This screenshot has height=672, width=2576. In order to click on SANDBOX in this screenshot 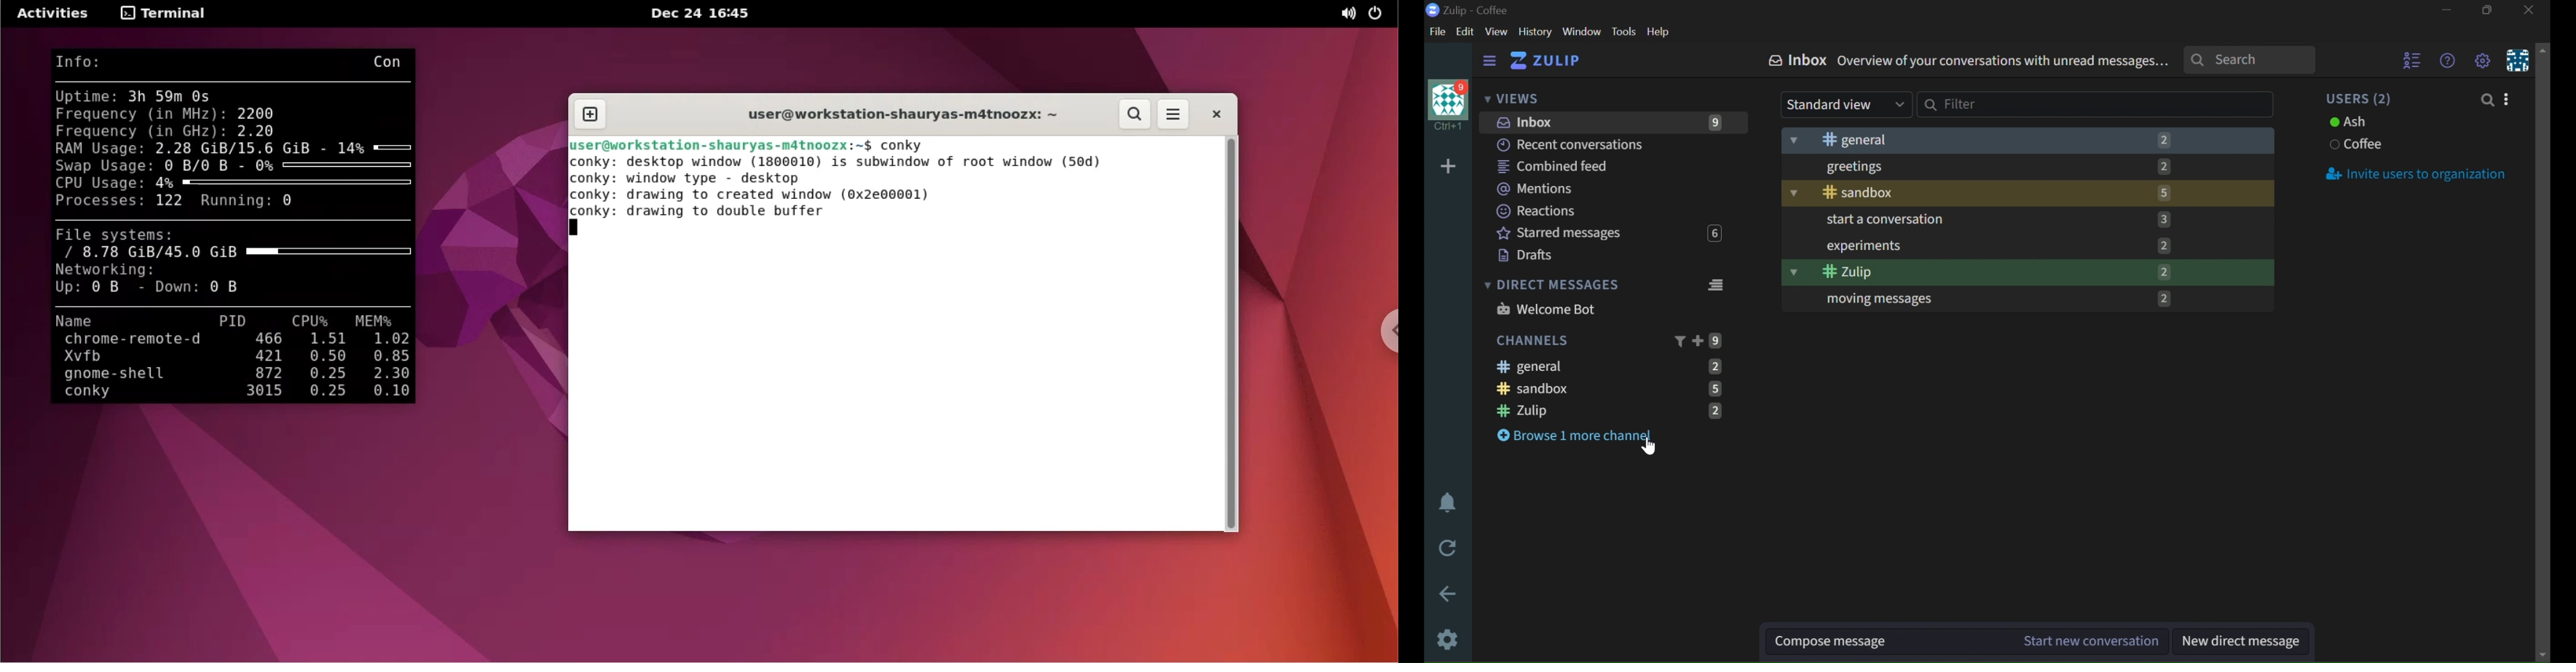, I will do `click(2027, 191)`.